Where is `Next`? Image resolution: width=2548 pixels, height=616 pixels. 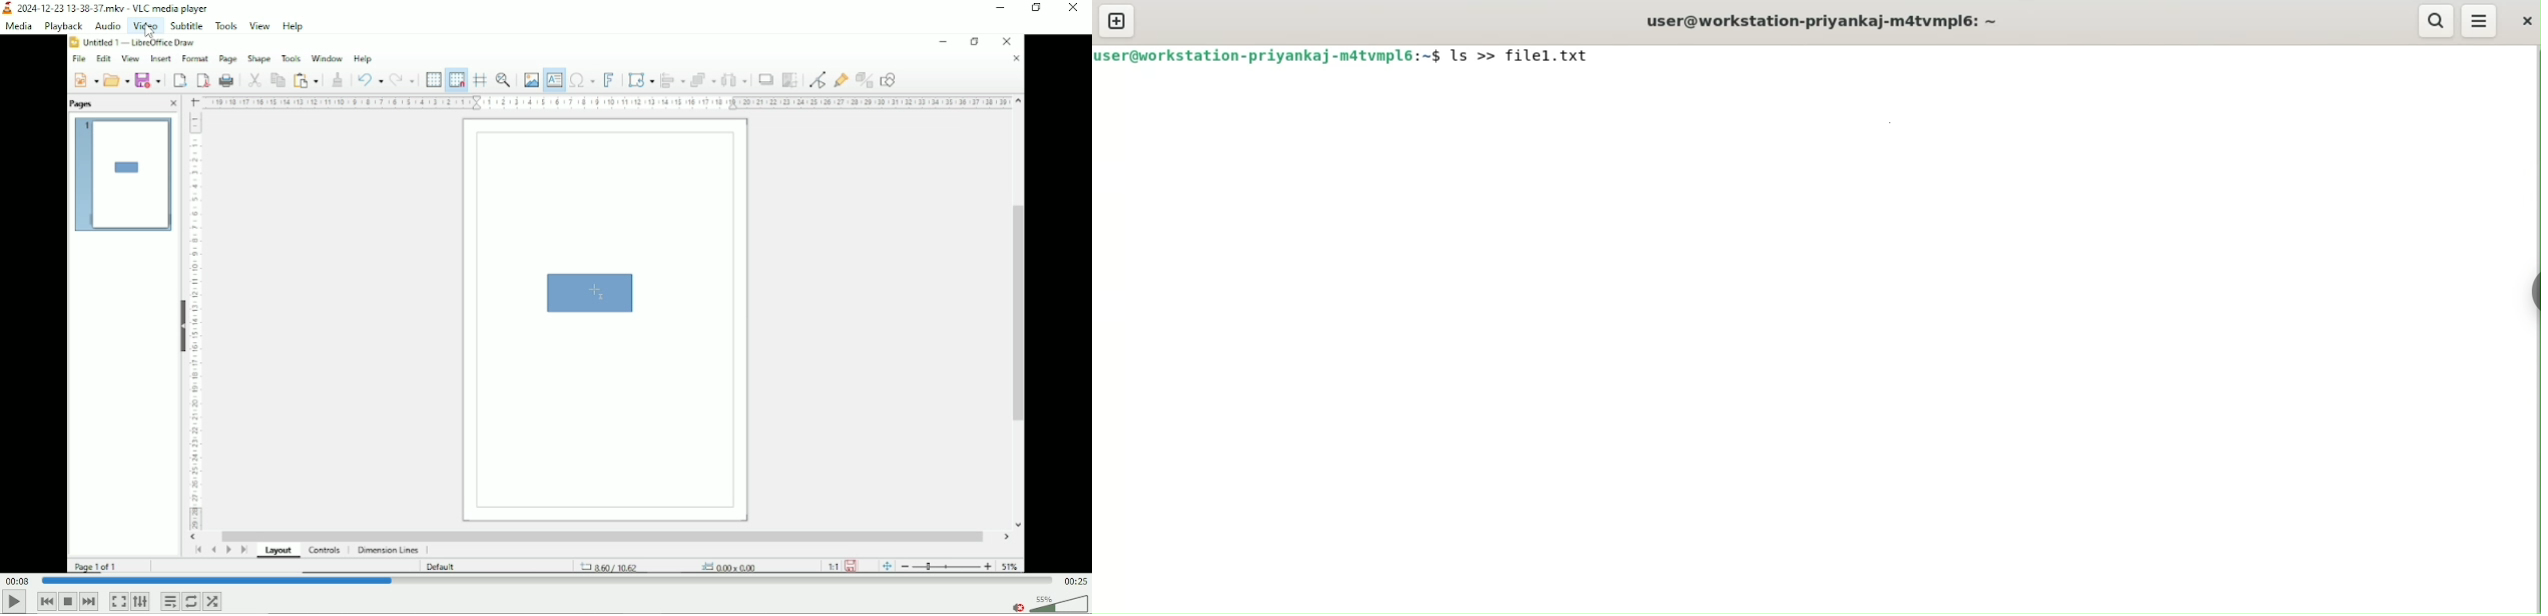 Next is located at coordinates (89, 602).